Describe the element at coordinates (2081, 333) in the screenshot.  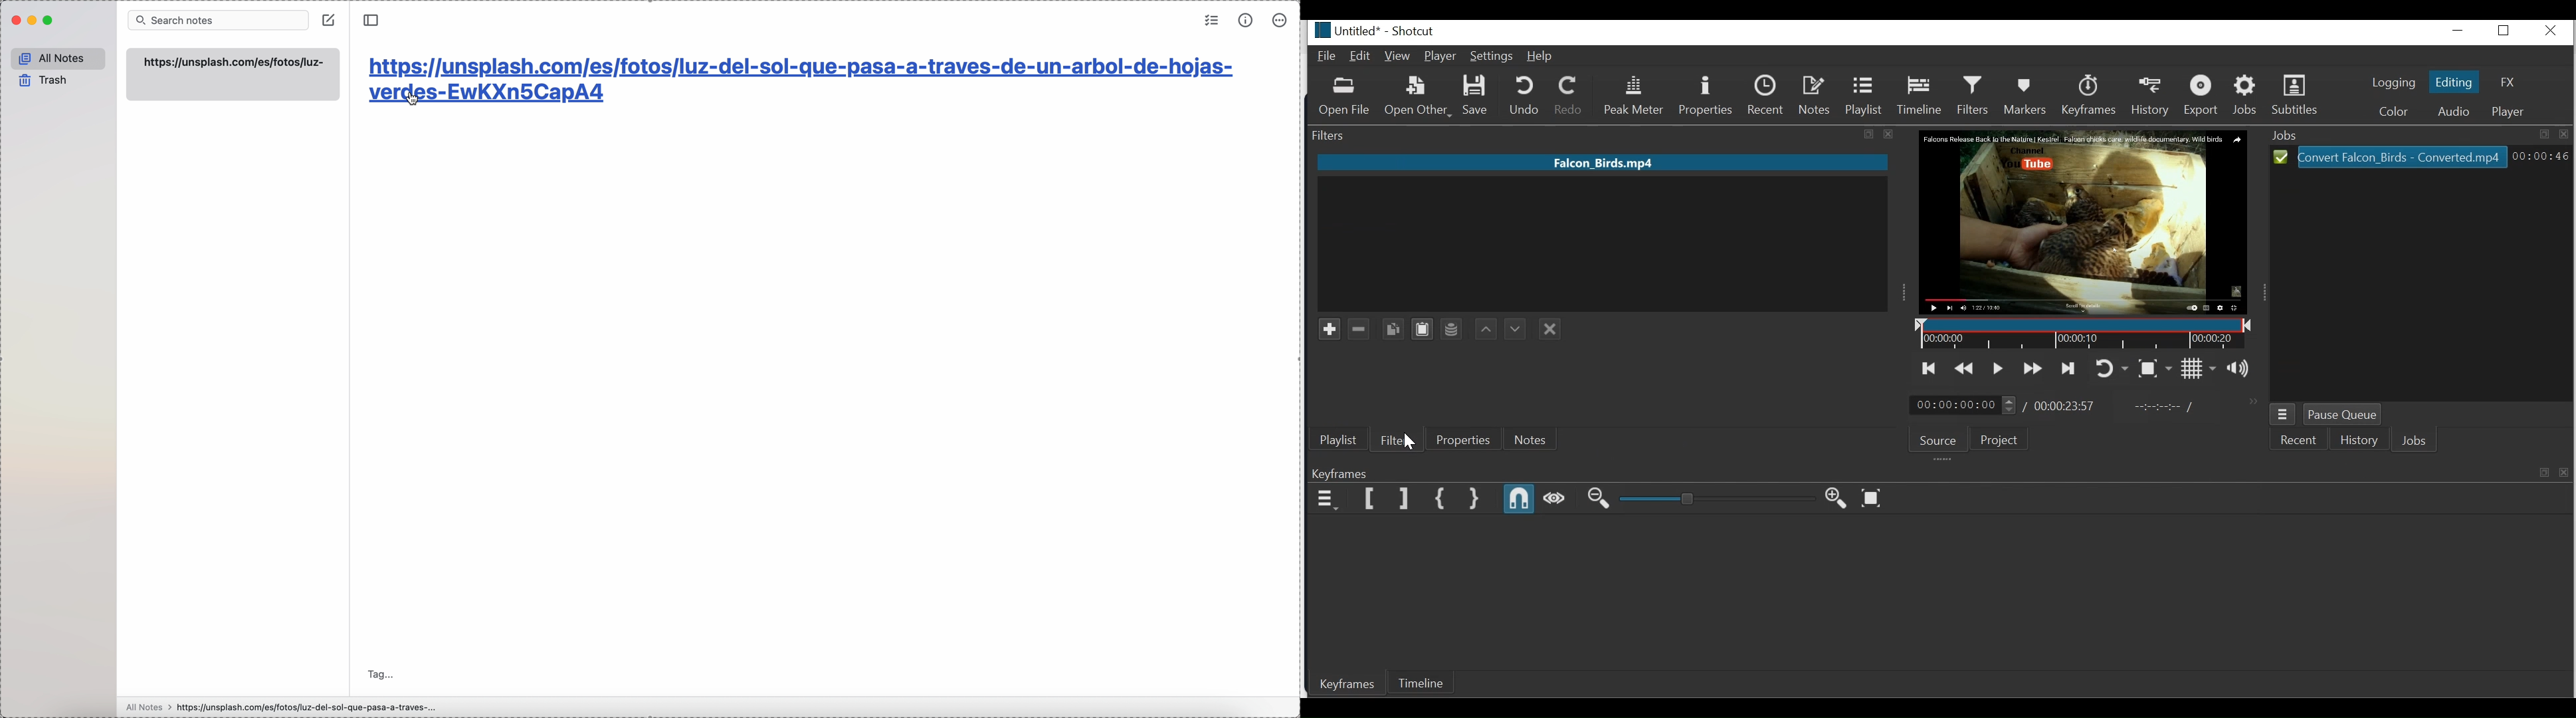
I see `Timeline` at that location.